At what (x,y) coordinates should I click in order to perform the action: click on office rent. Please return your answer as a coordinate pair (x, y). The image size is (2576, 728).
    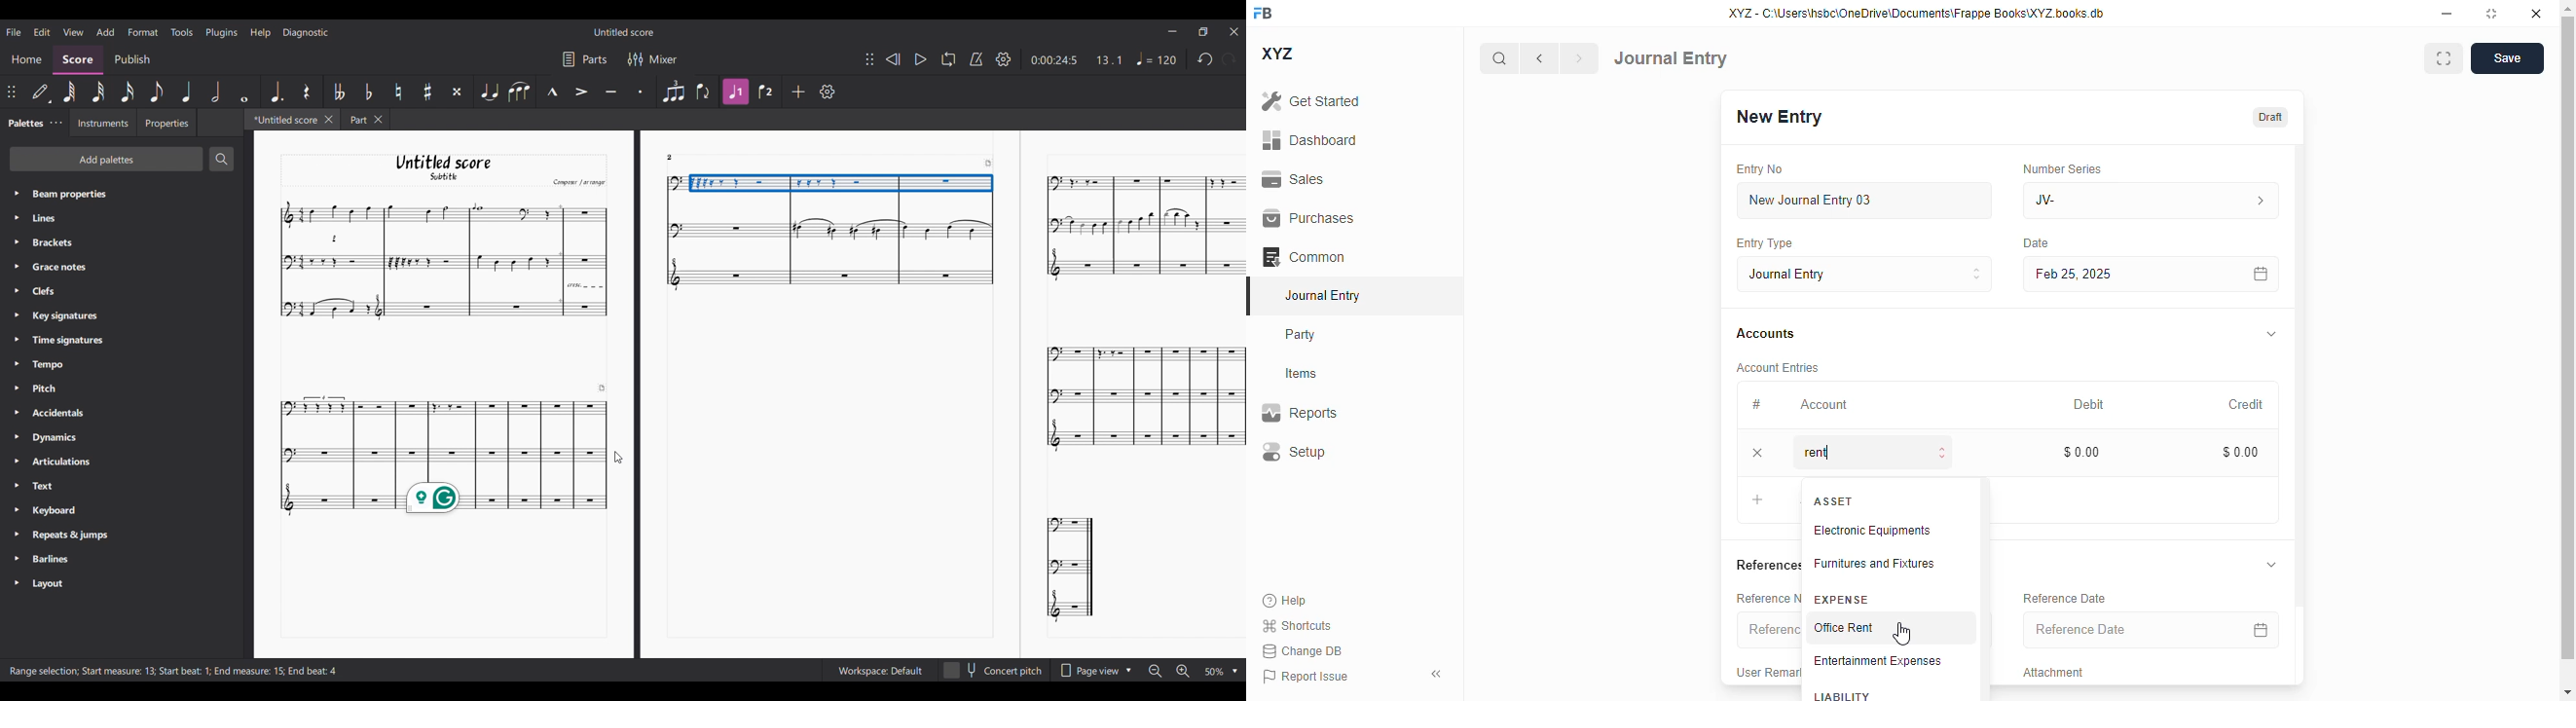
    Looking at the image, I should click on (1844, 628).